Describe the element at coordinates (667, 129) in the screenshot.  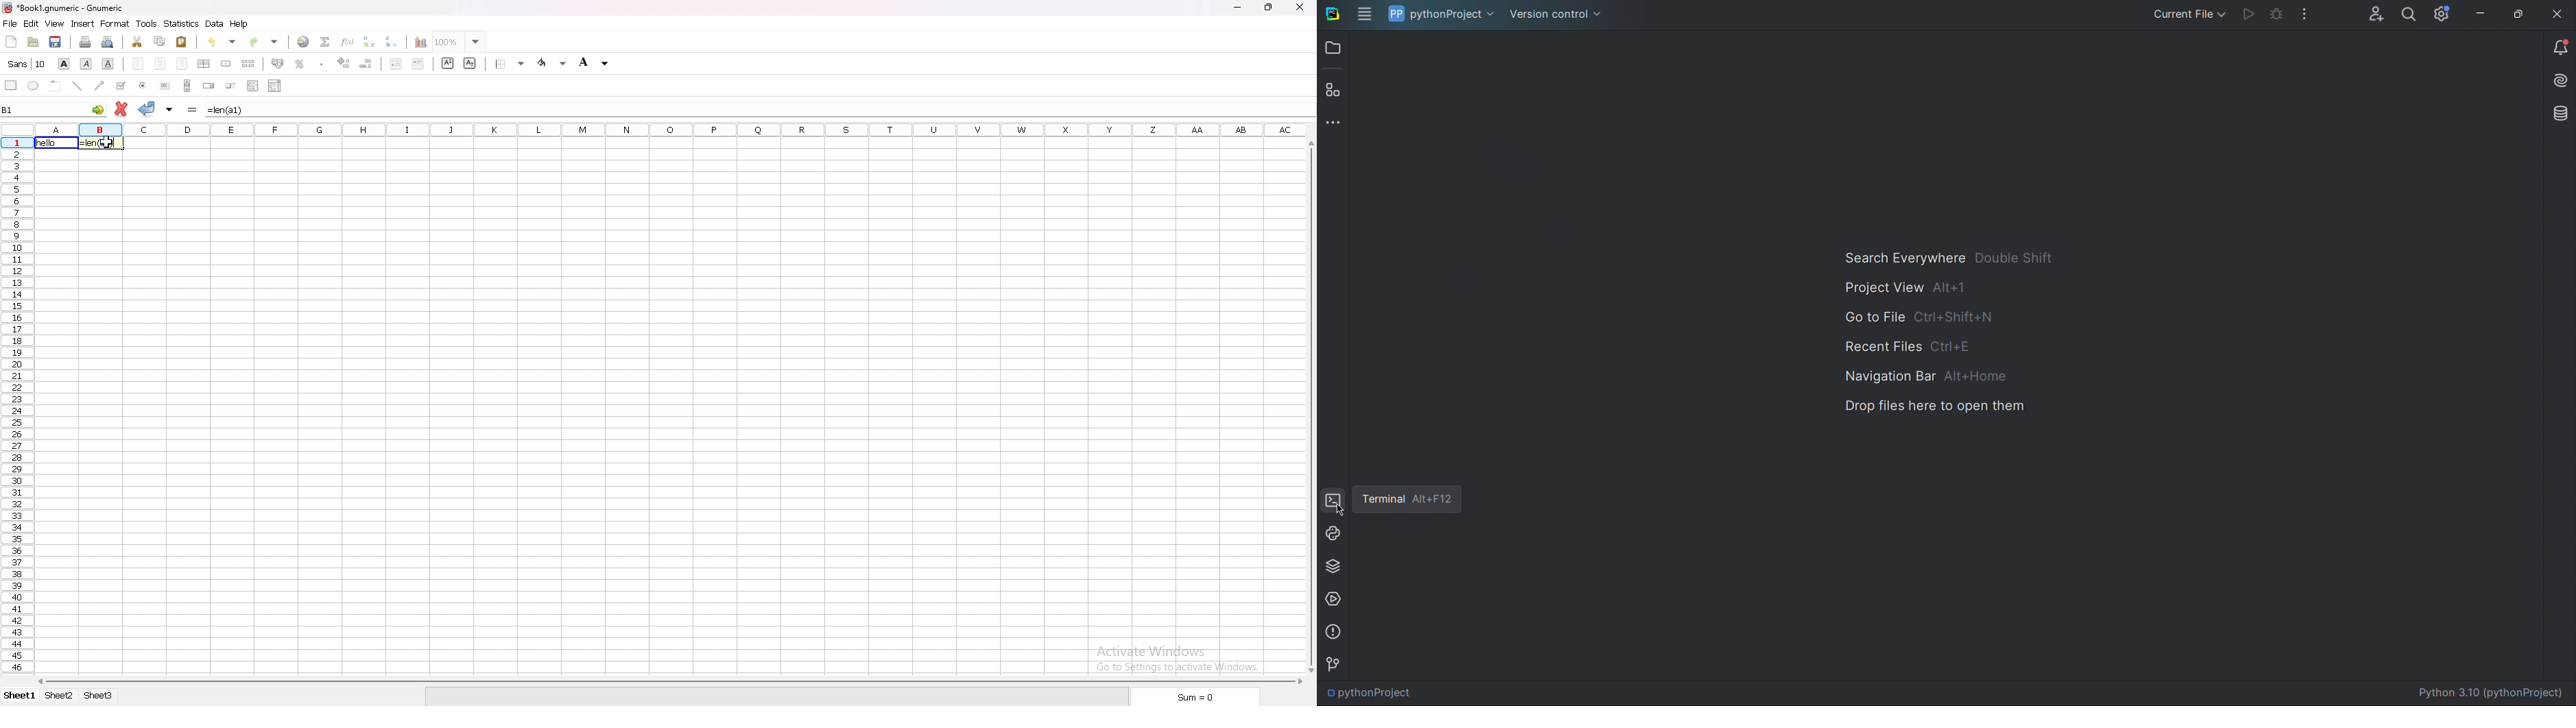
I see `column` at that location.